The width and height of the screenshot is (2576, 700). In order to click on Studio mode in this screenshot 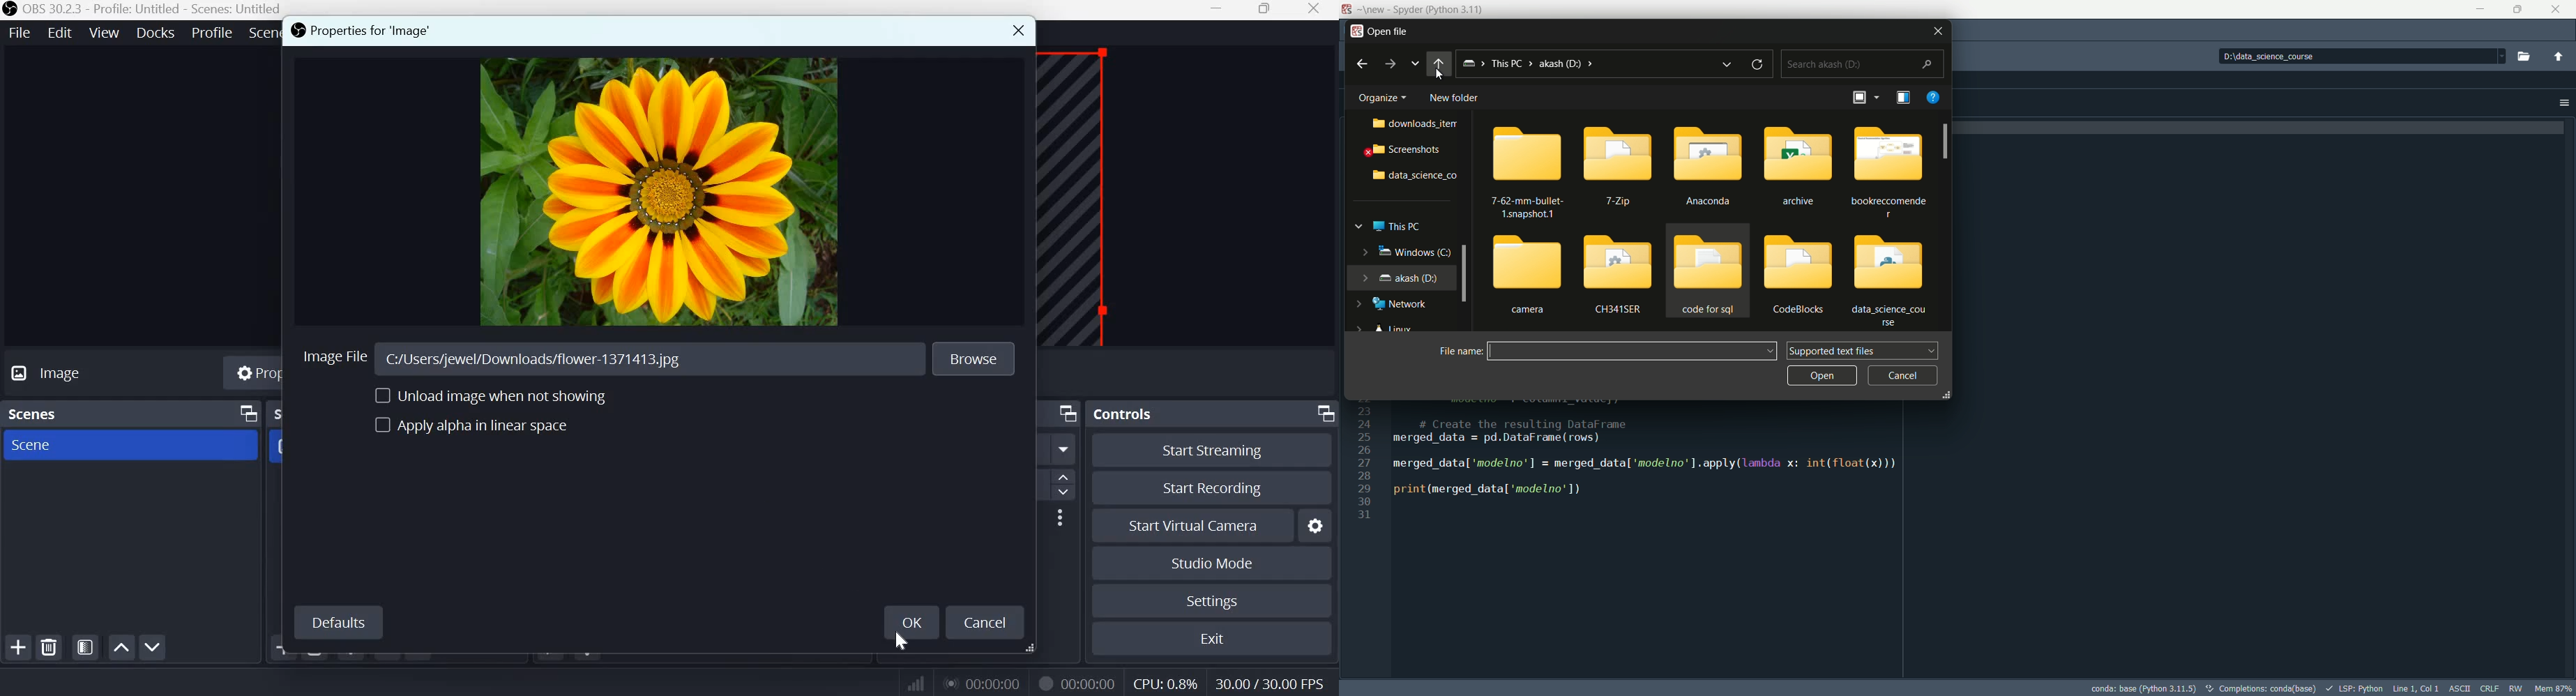, I will do `click(1213, 562)`.